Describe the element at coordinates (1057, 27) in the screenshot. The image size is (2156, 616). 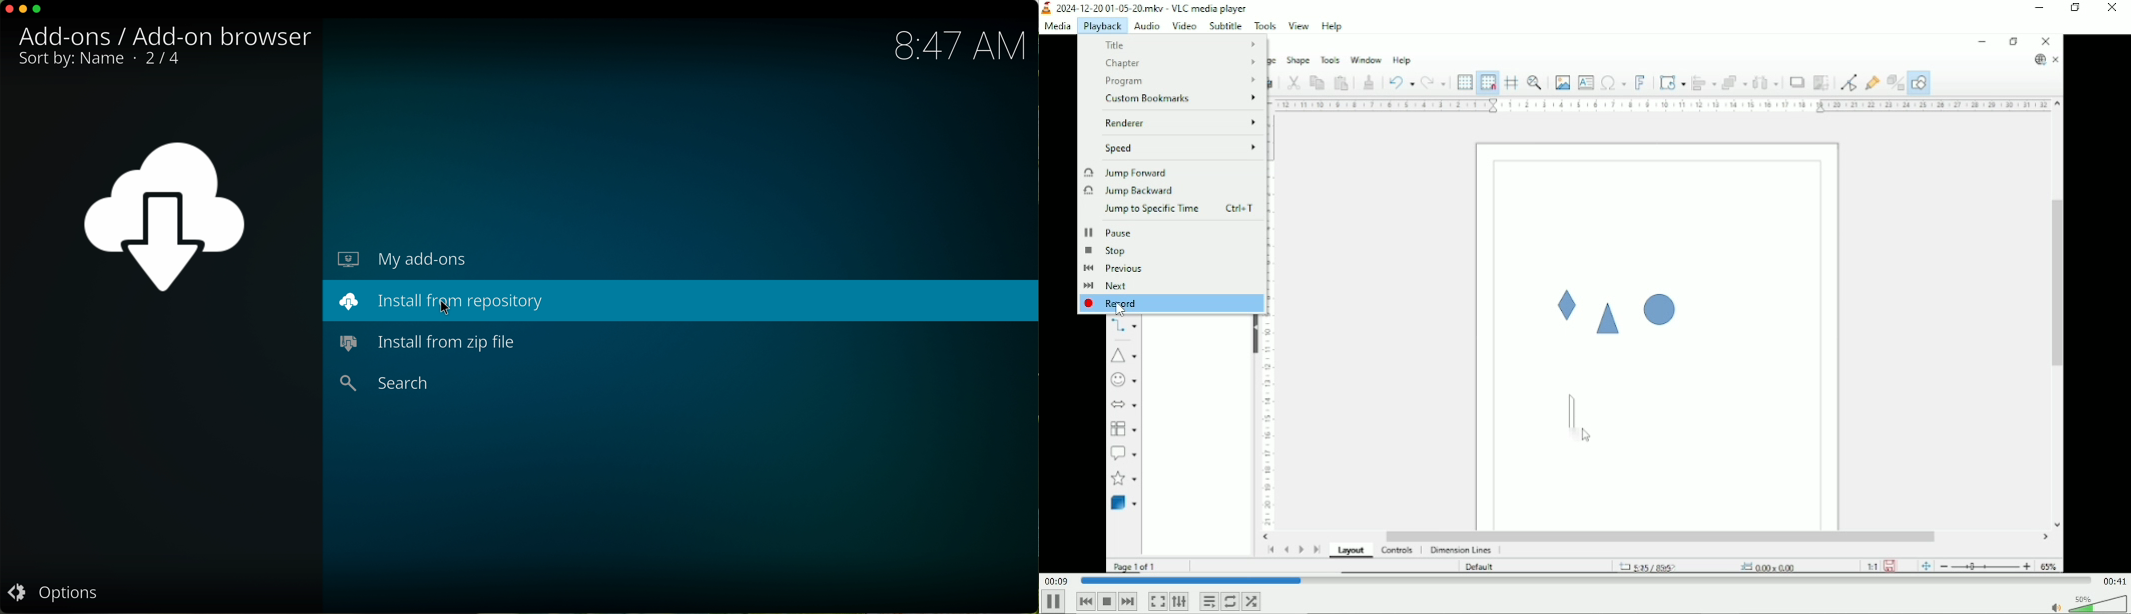
I see `Media` at that location.